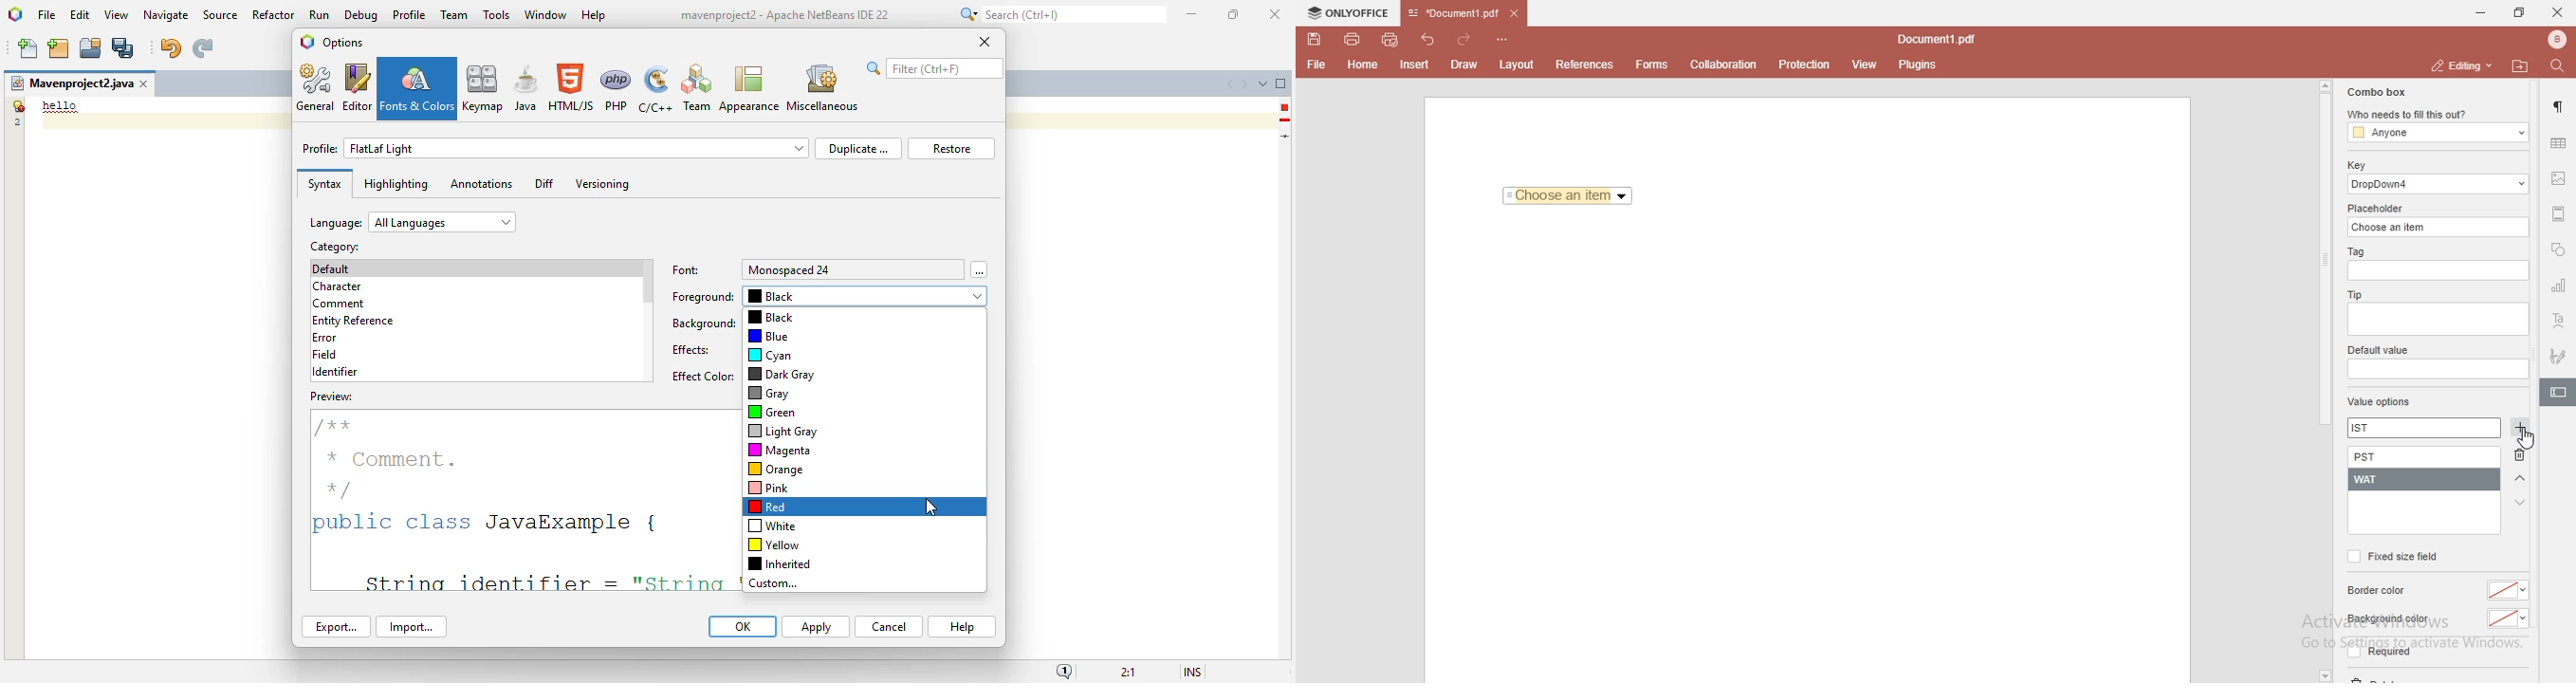 The height and width of the screenshot is (700, 2576). Describe the element at coordinates (704, 297) in the screenshot. I see `foreground: ` at that location.